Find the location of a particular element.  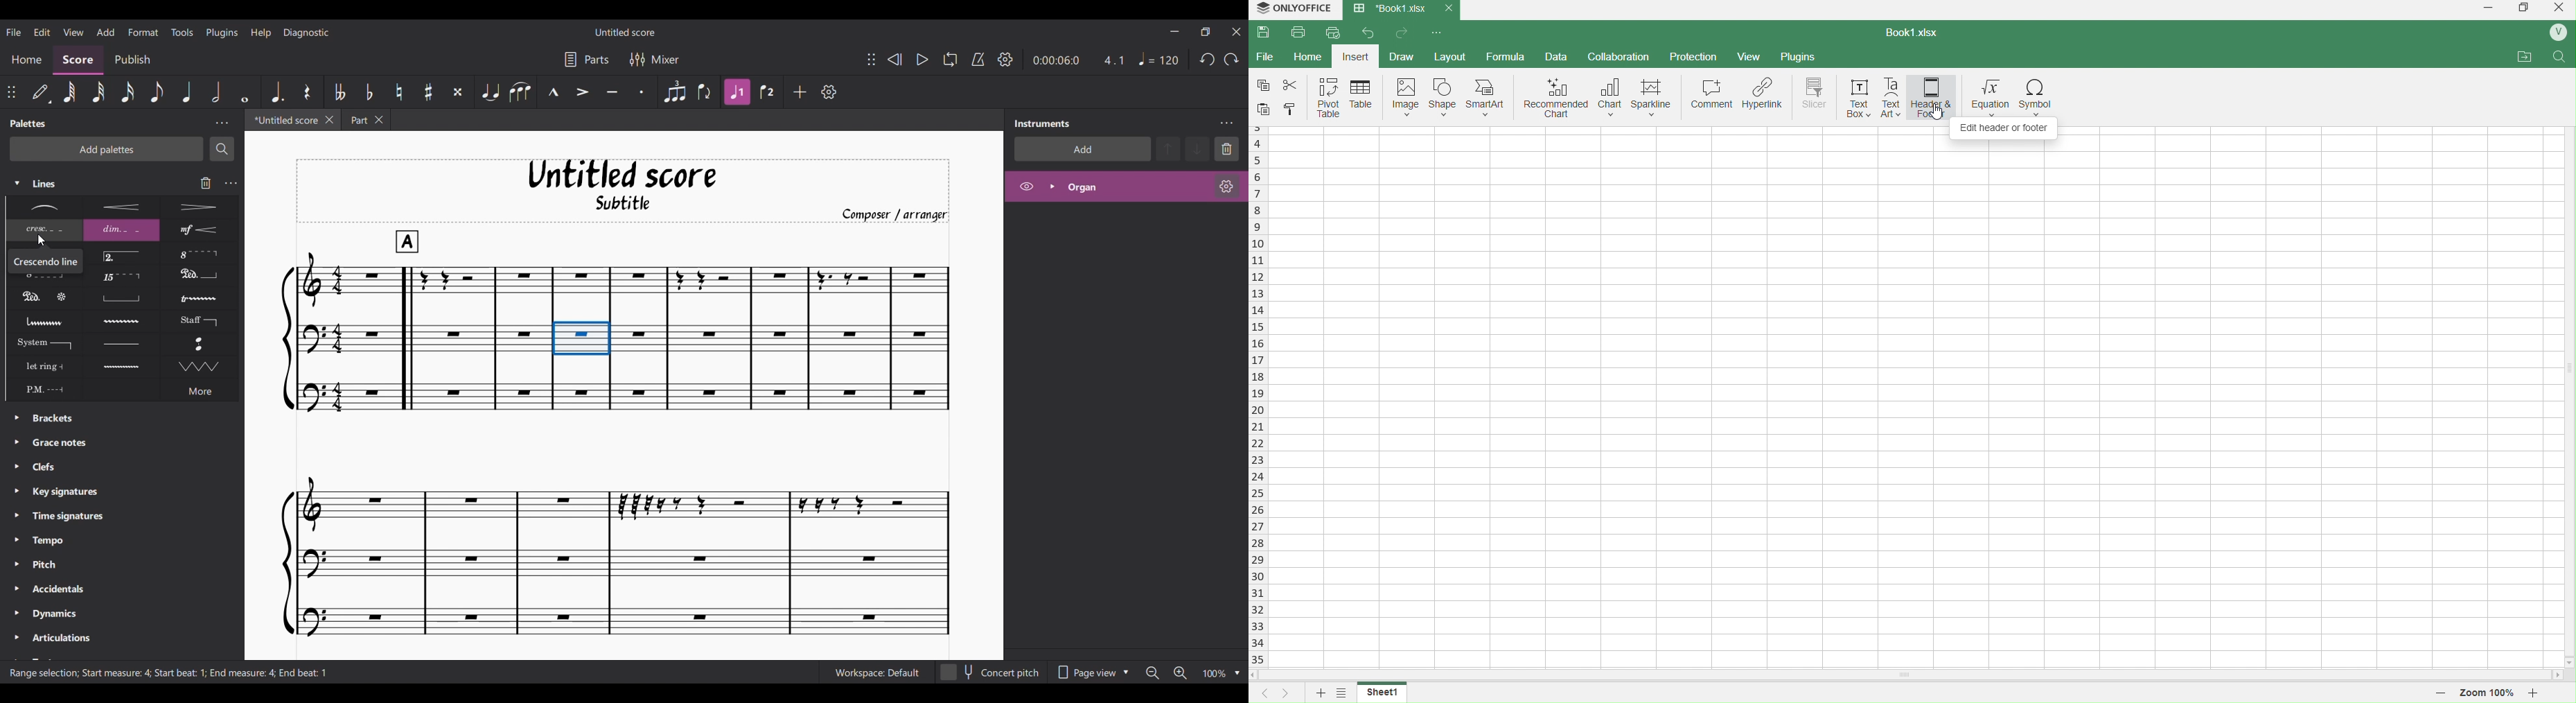

Toggle double sharp is located at coordinates (458, 92).